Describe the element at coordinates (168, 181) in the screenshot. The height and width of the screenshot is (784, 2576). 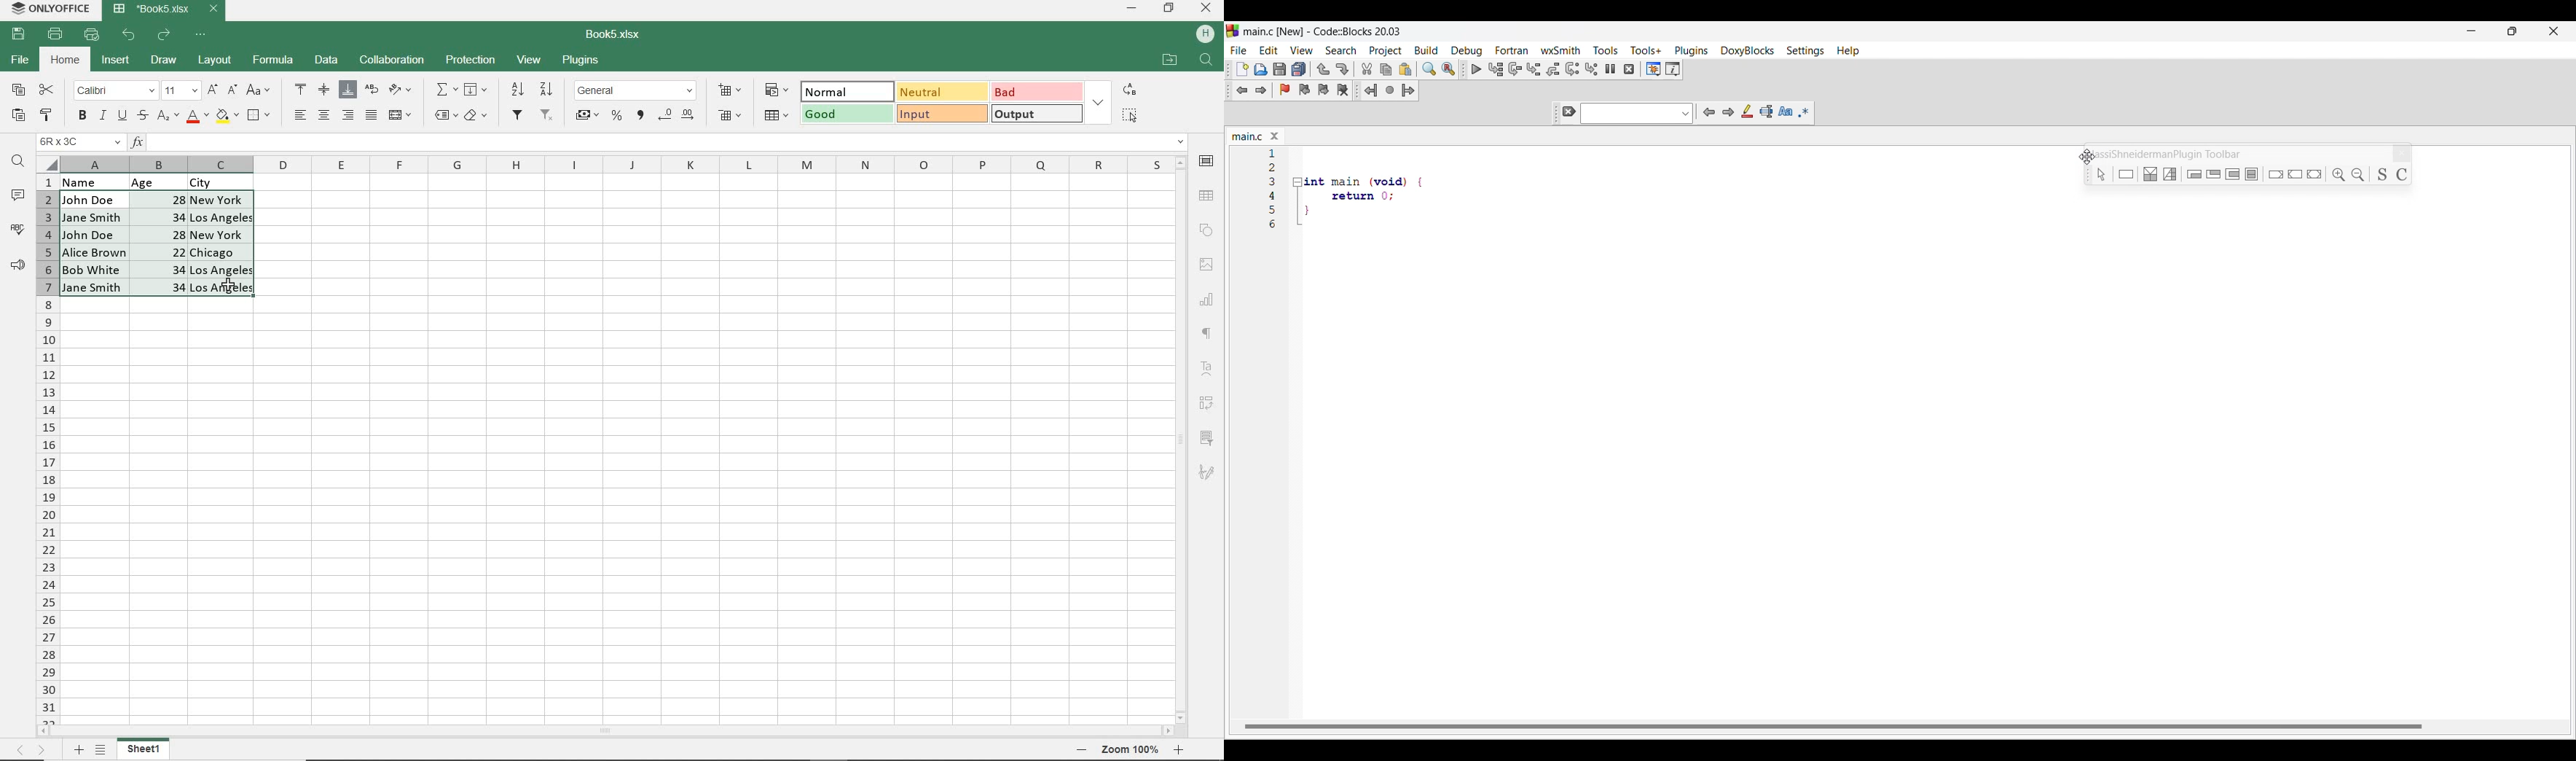
I see `DATA` at that location.